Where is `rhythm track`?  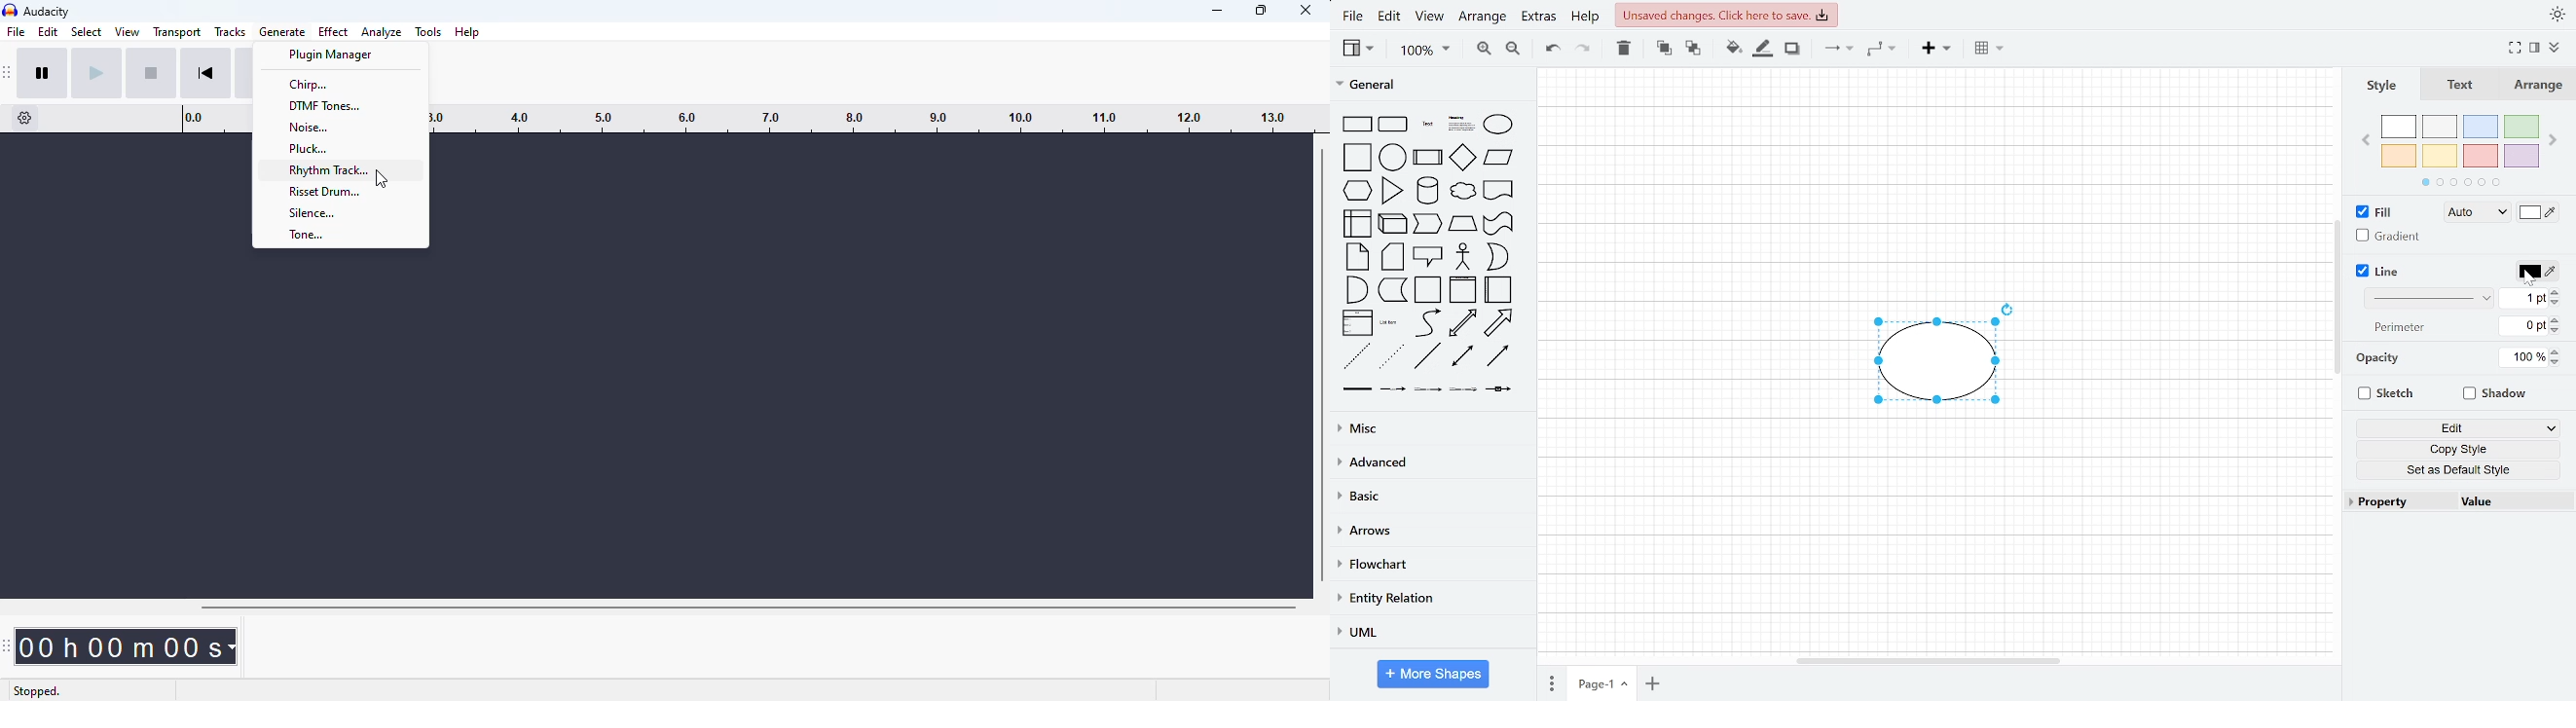
rhythm track is located at coordinates (336, 169).